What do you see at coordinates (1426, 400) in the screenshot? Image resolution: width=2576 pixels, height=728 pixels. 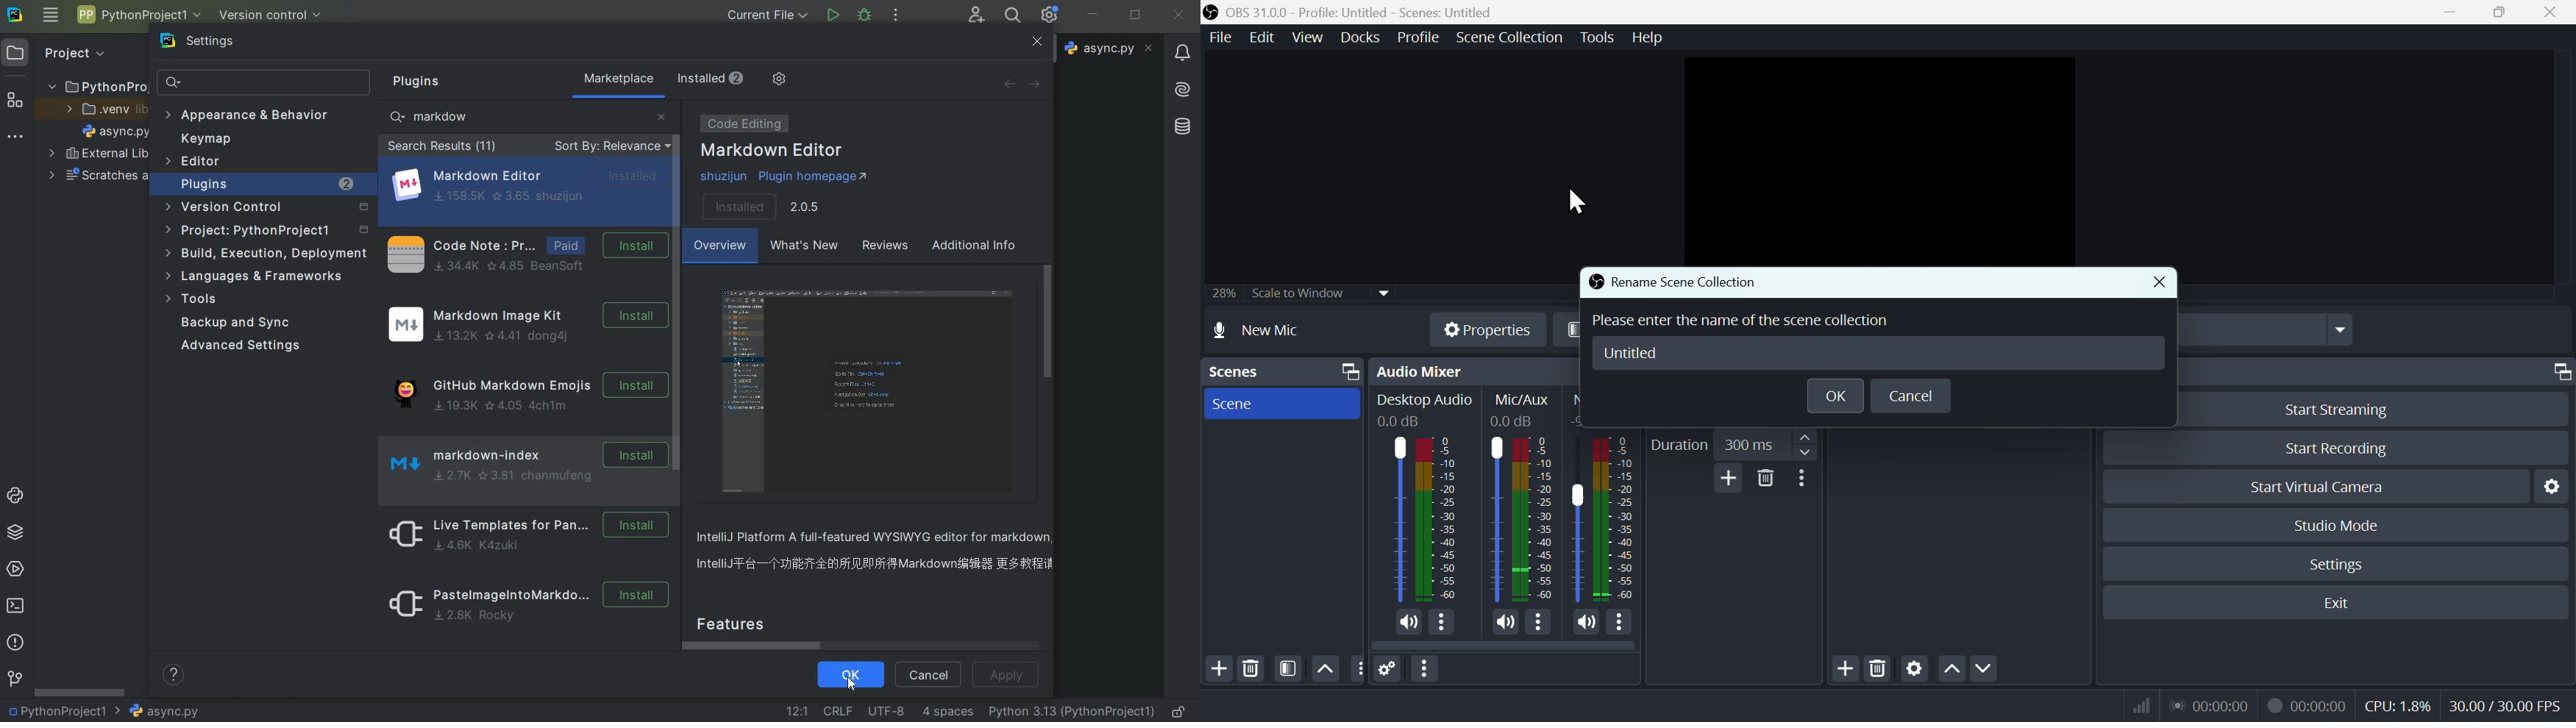 I see `Desktop Audio` at bounding box center [1426, 400].